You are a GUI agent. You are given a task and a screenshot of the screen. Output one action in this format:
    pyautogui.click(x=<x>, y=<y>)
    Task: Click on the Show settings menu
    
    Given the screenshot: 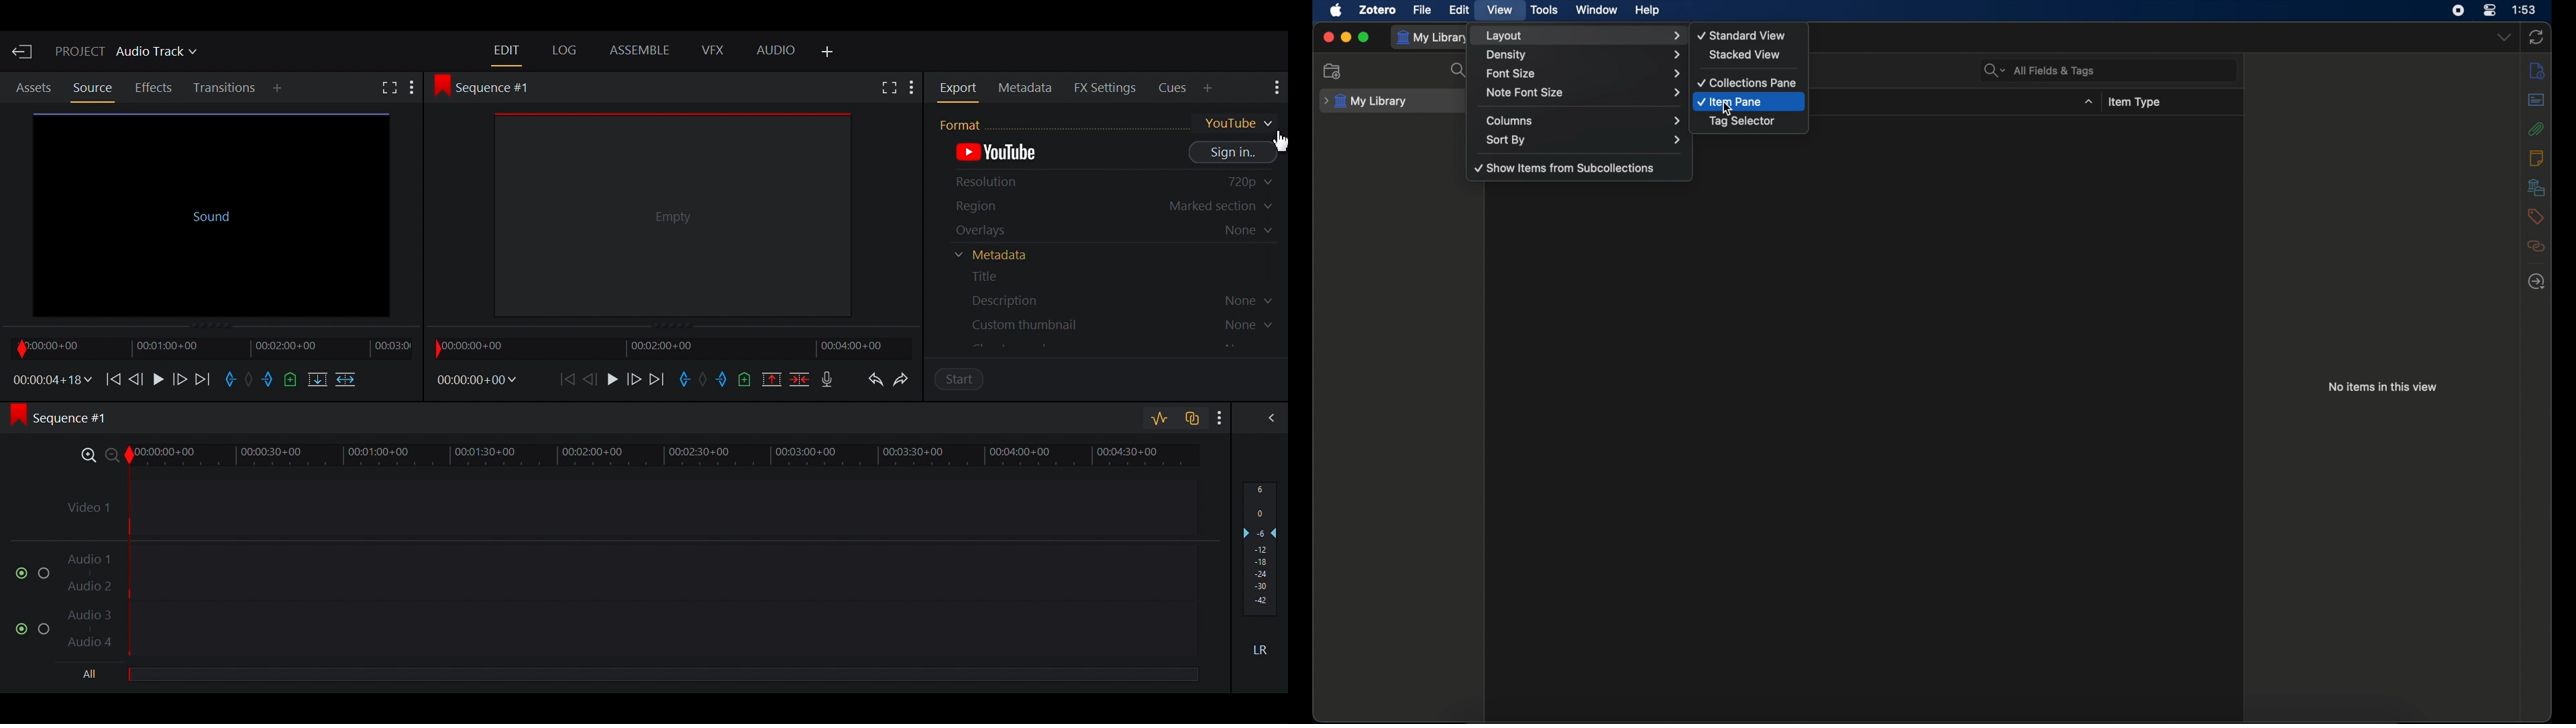 What is the action you would take?
    pyautogui.click(x=1216, y=417)
    